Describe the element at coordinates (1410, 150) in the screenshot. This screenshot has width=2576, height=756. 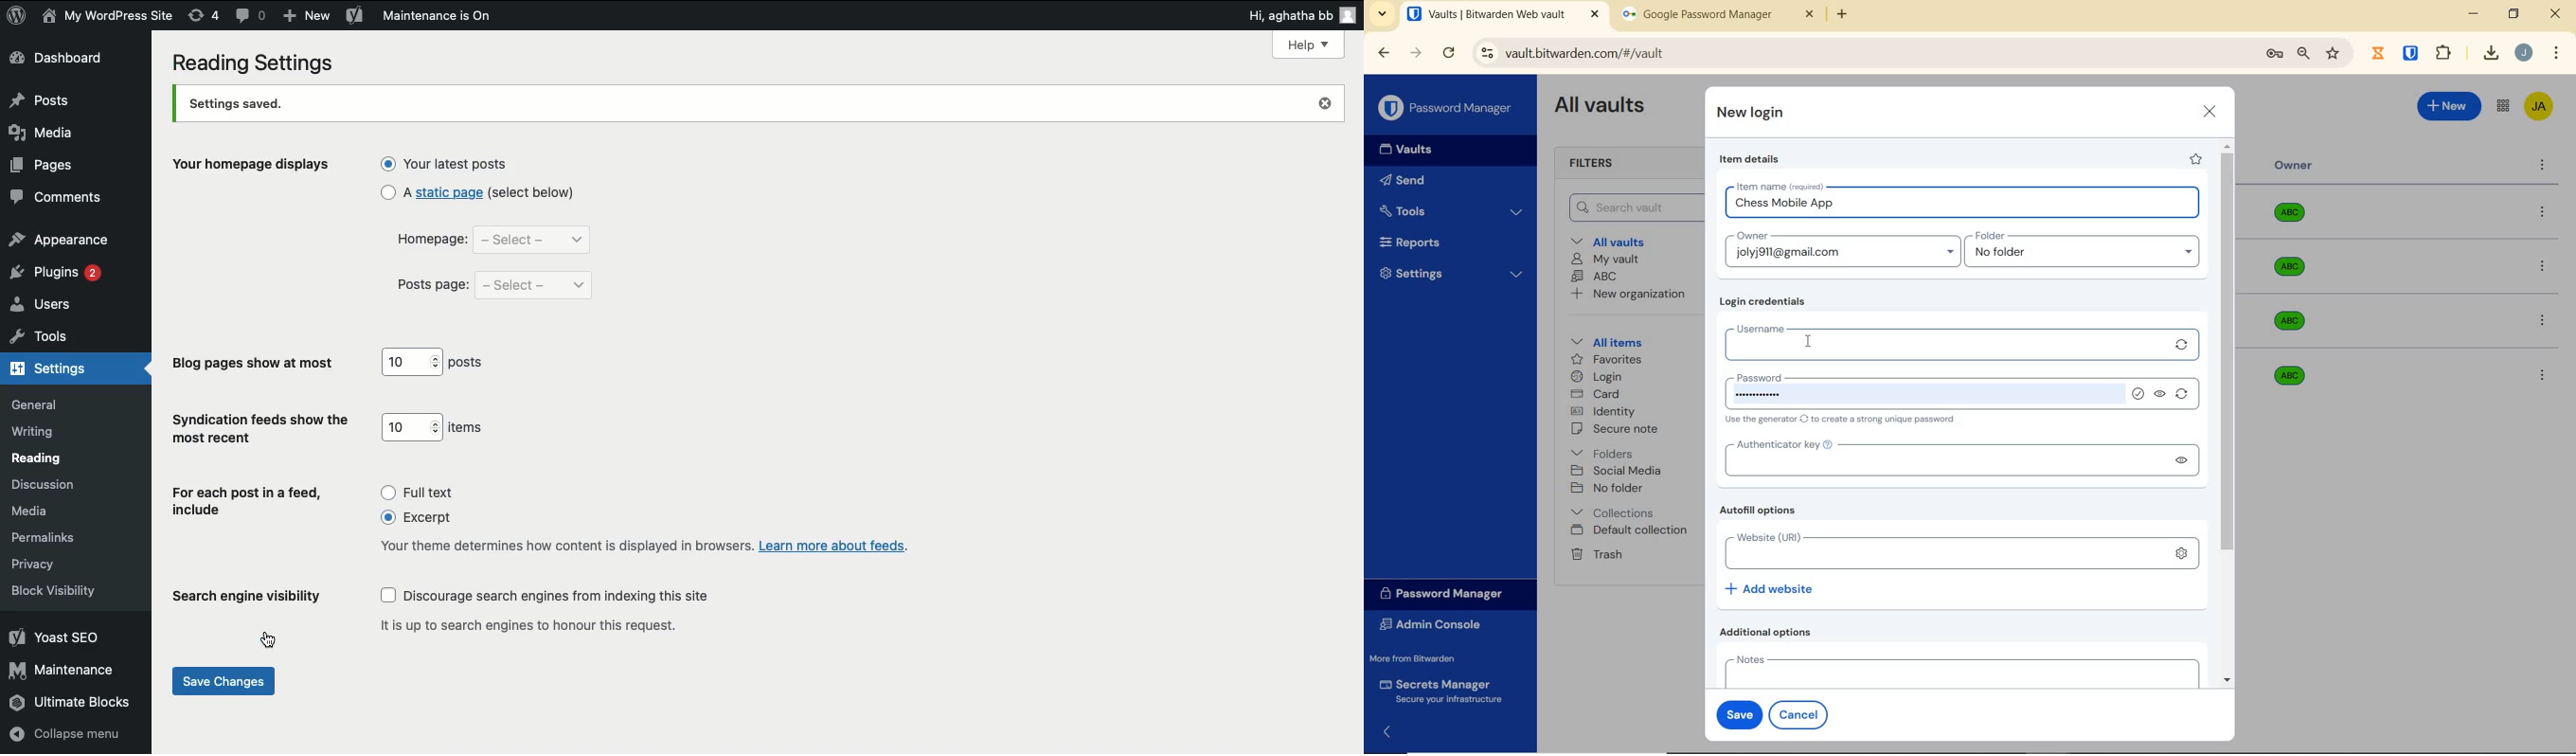
I see `Vaults` at that location.